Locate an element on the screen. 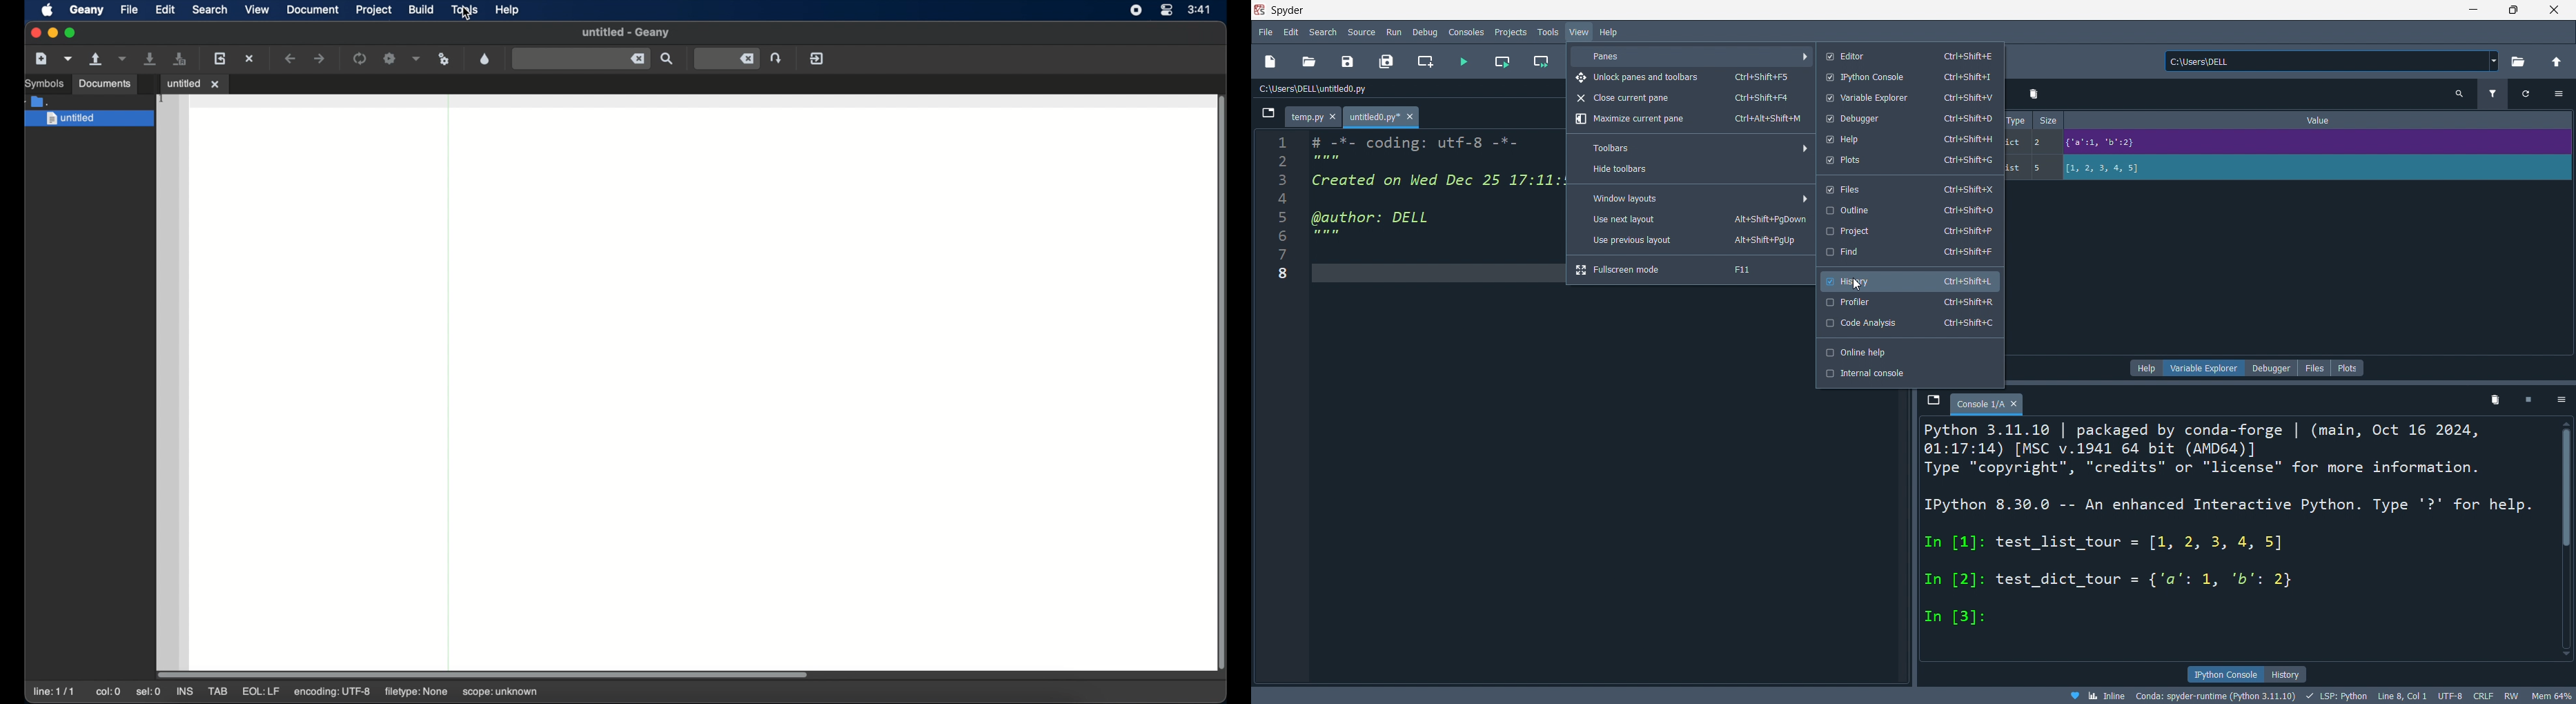  interpreter is located at coordinates (2217, 696).